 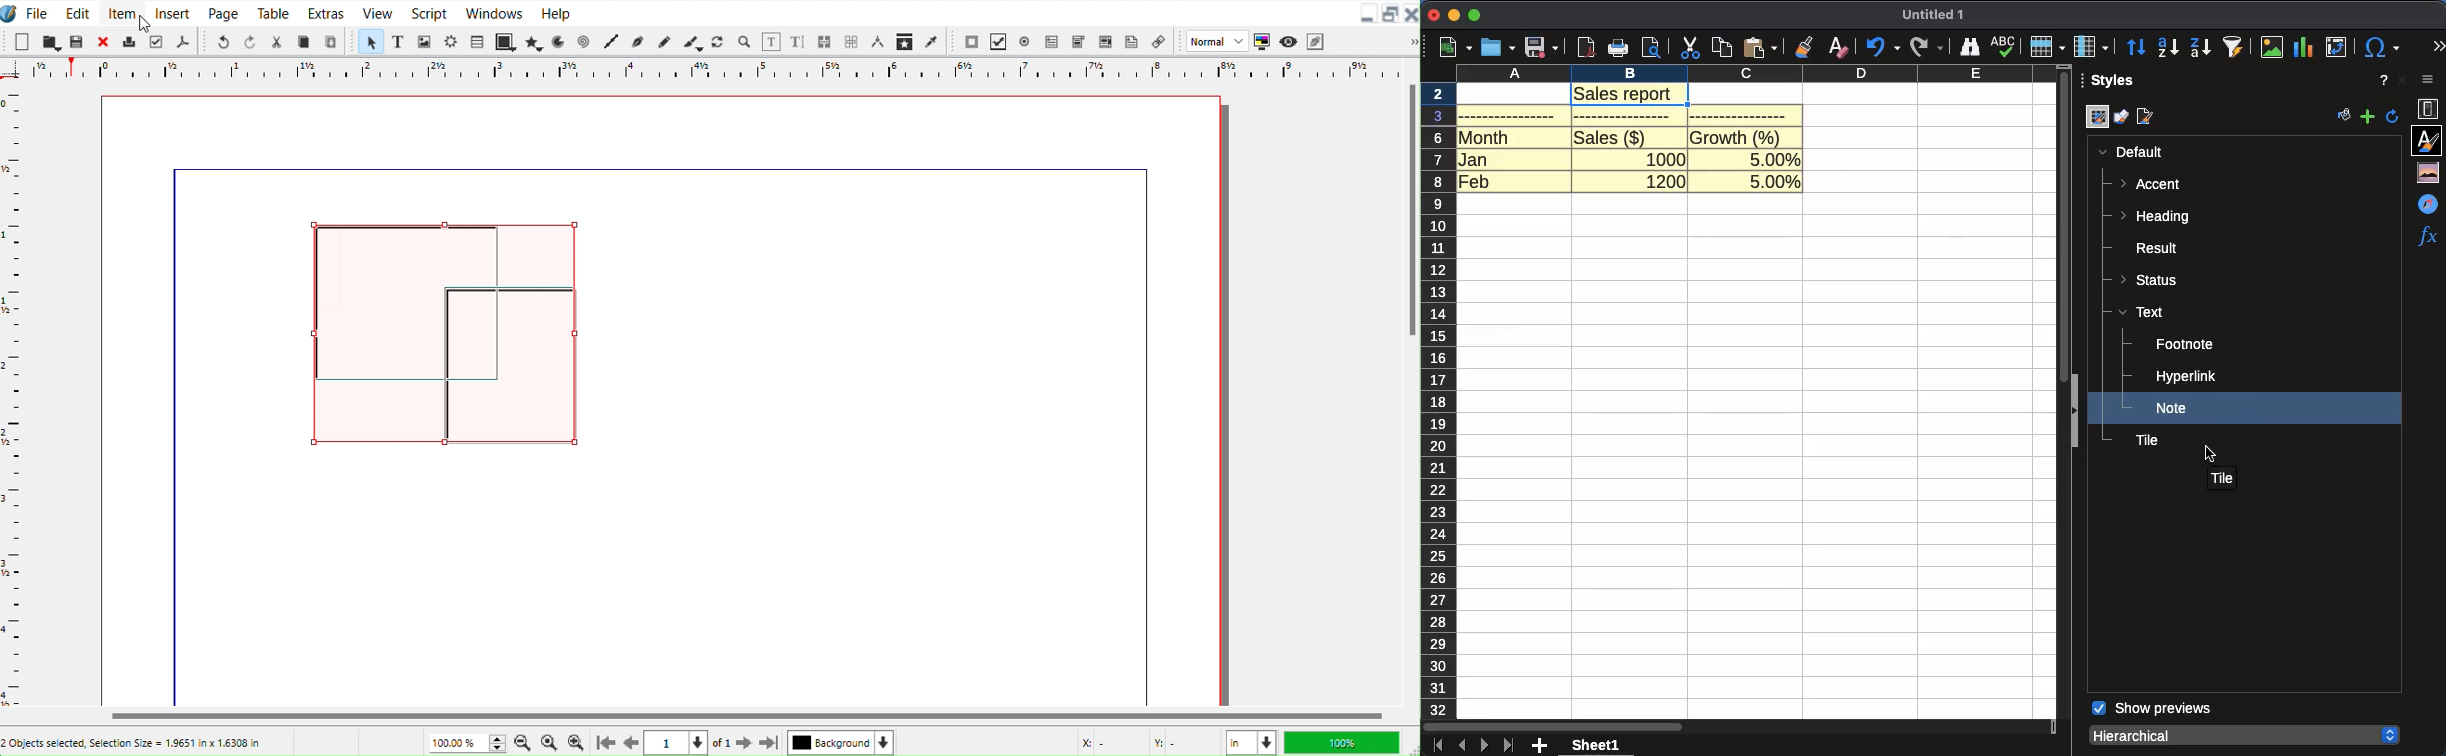 What do you see at coordinates (38, 12) in the screenshot?
I see `File` at bounding box center [38, 12].